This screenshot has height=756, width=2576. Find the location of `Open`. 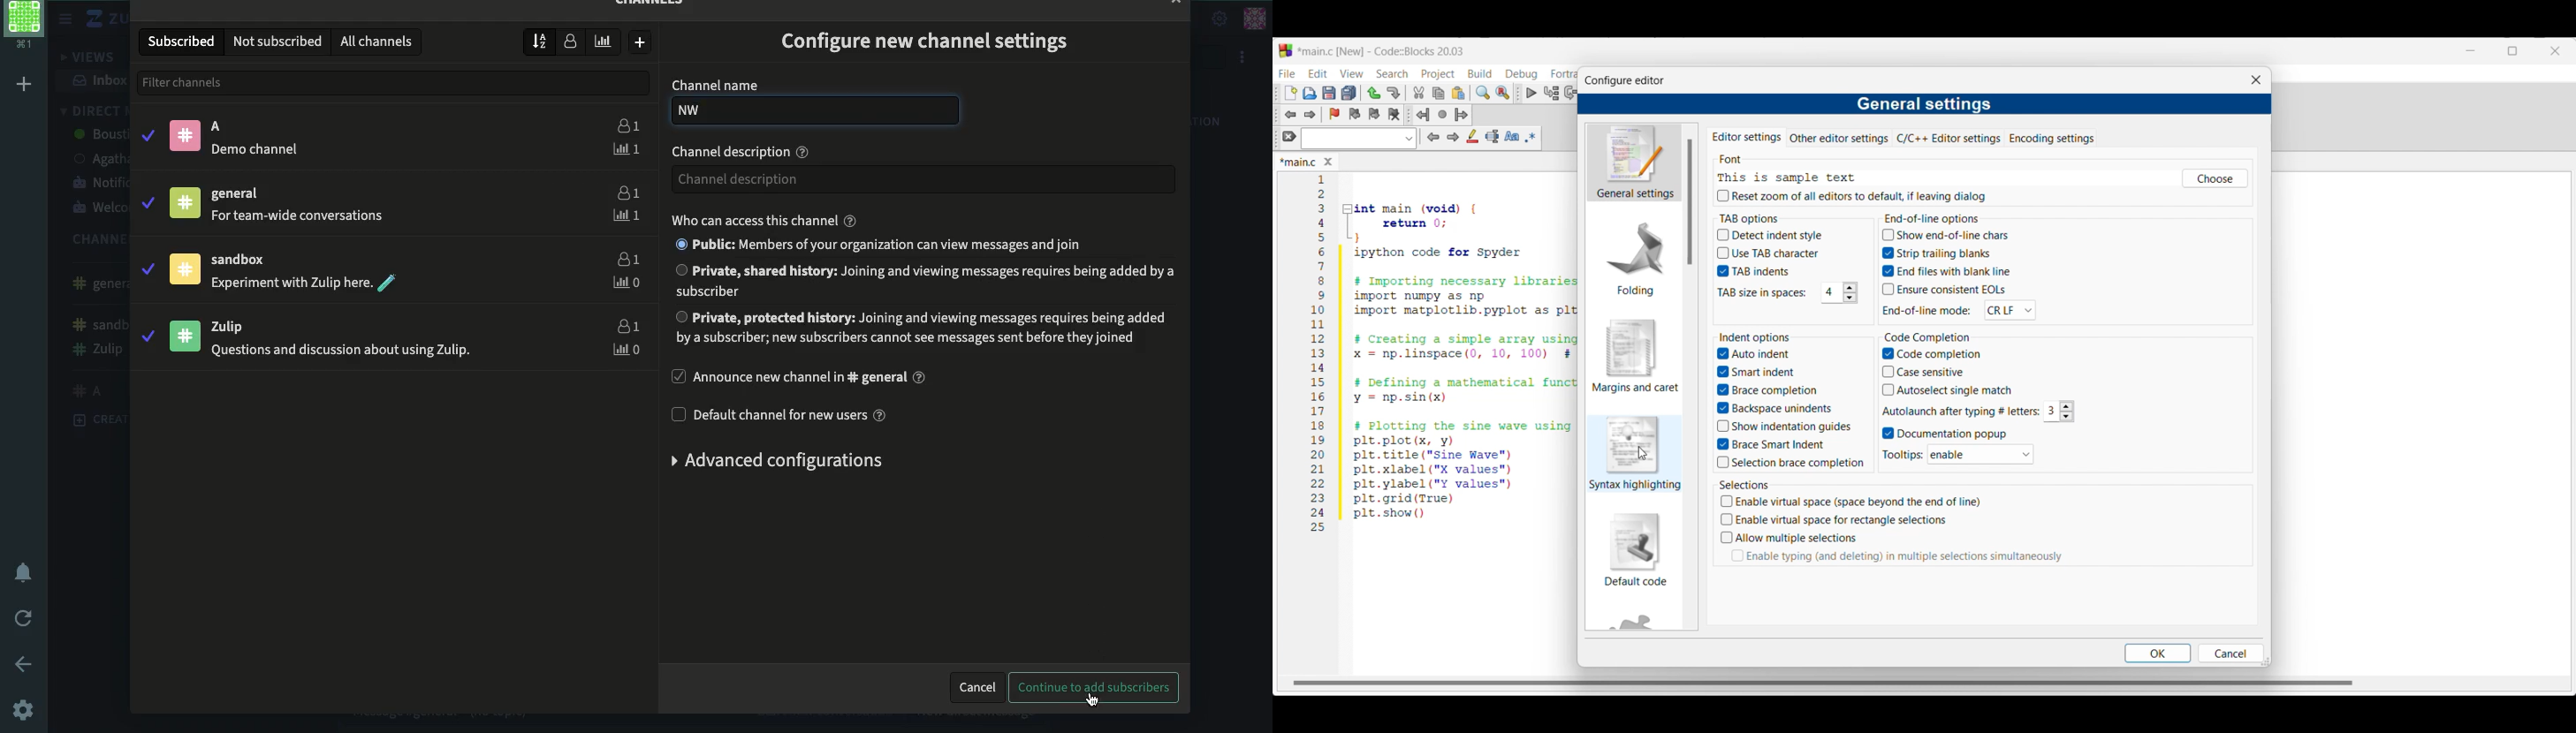

Open is located at coordinates (1310, 93).